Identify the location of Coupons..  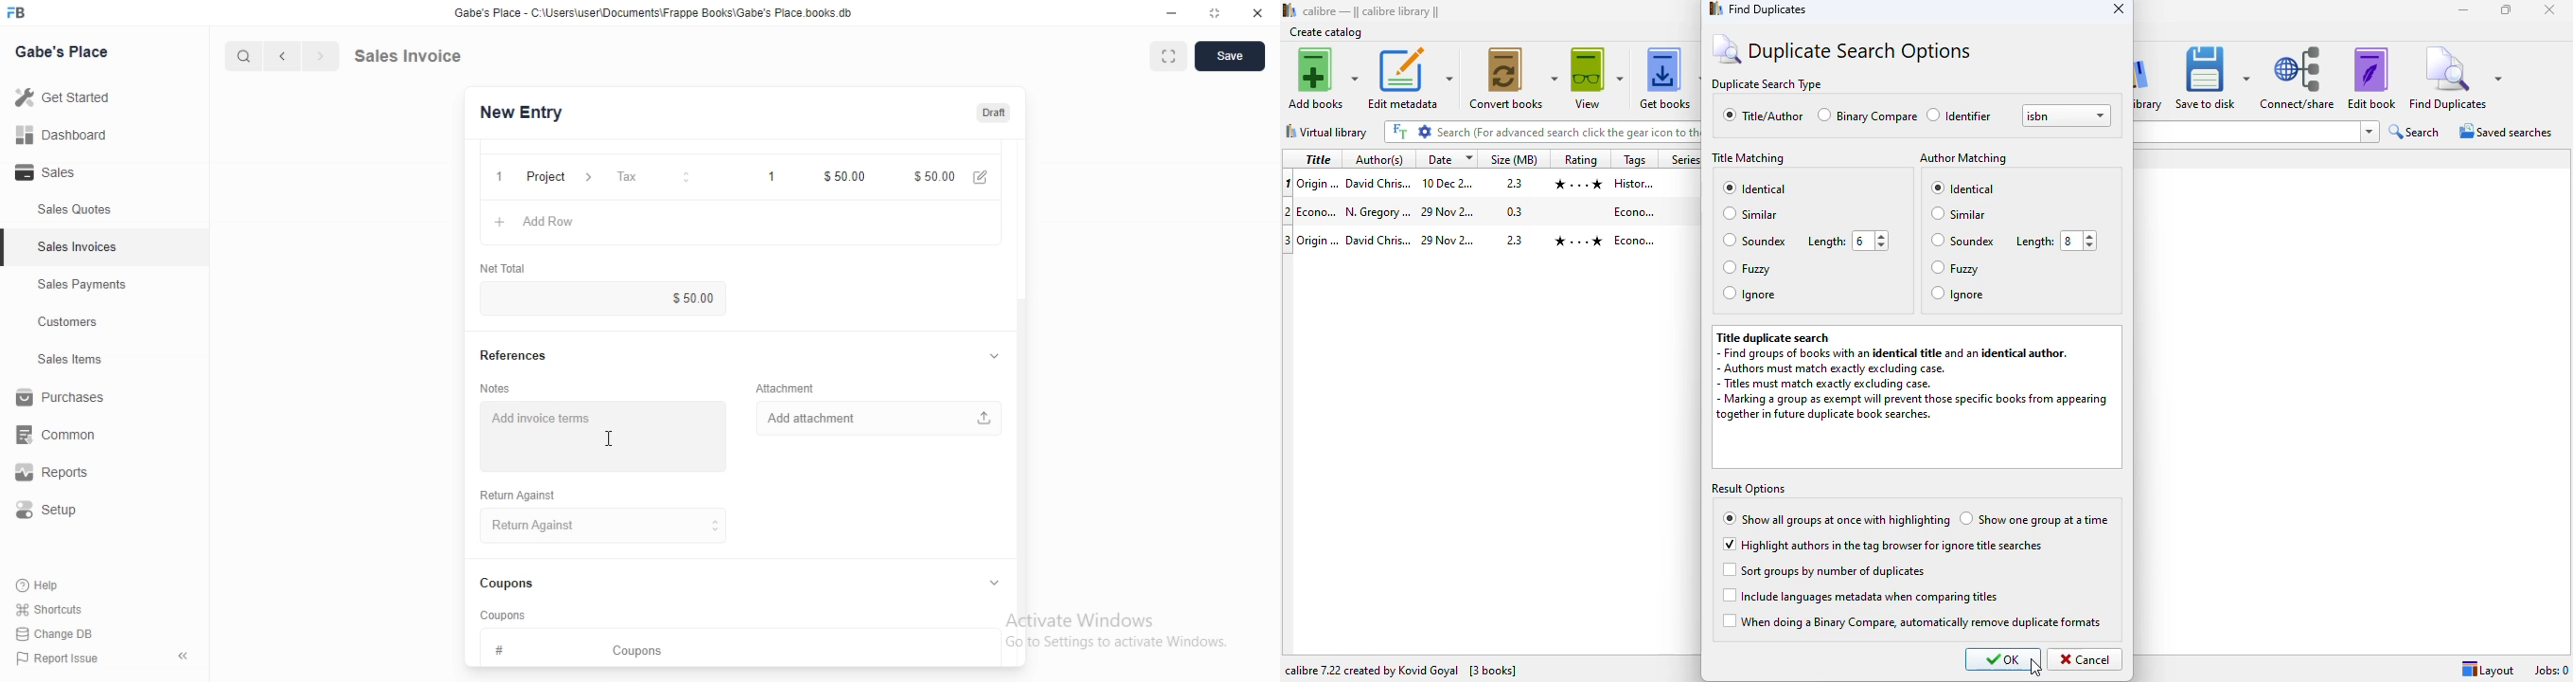
(508, 584).